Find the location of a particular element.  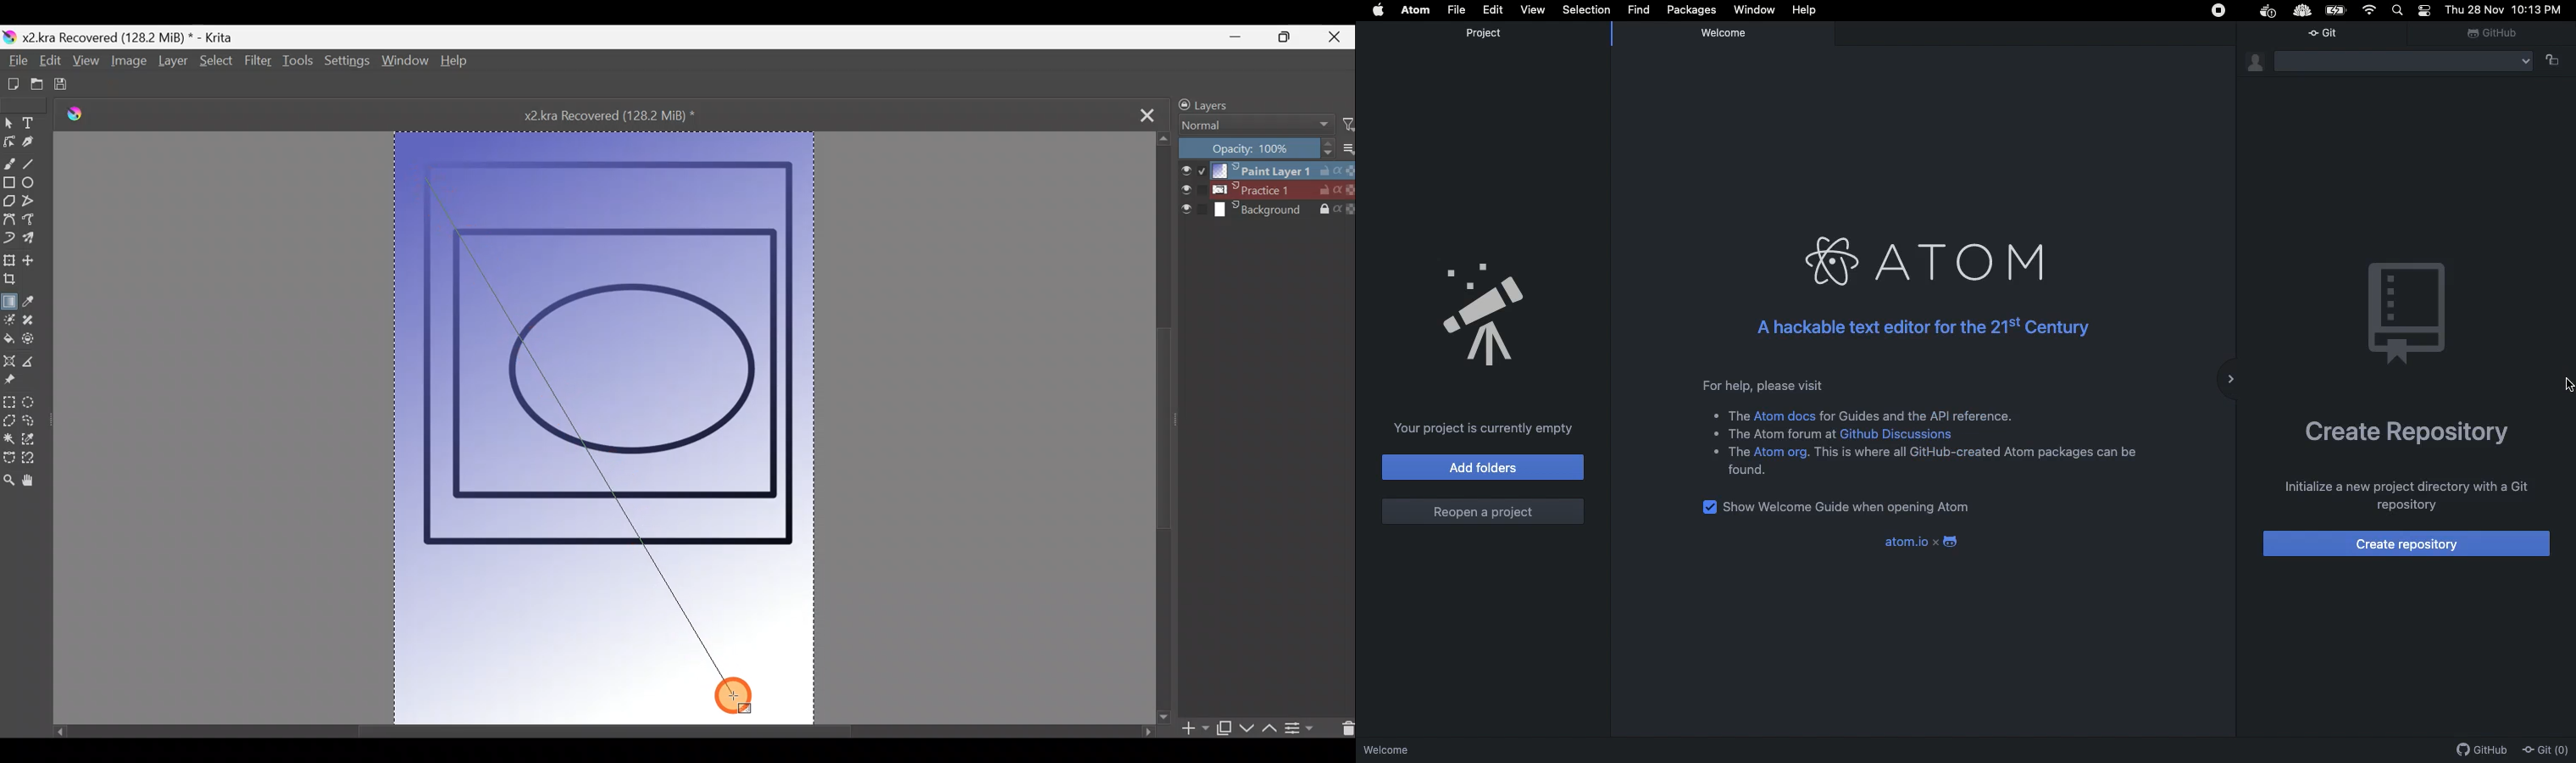

Move a layer is located at coordinates (35, 260).